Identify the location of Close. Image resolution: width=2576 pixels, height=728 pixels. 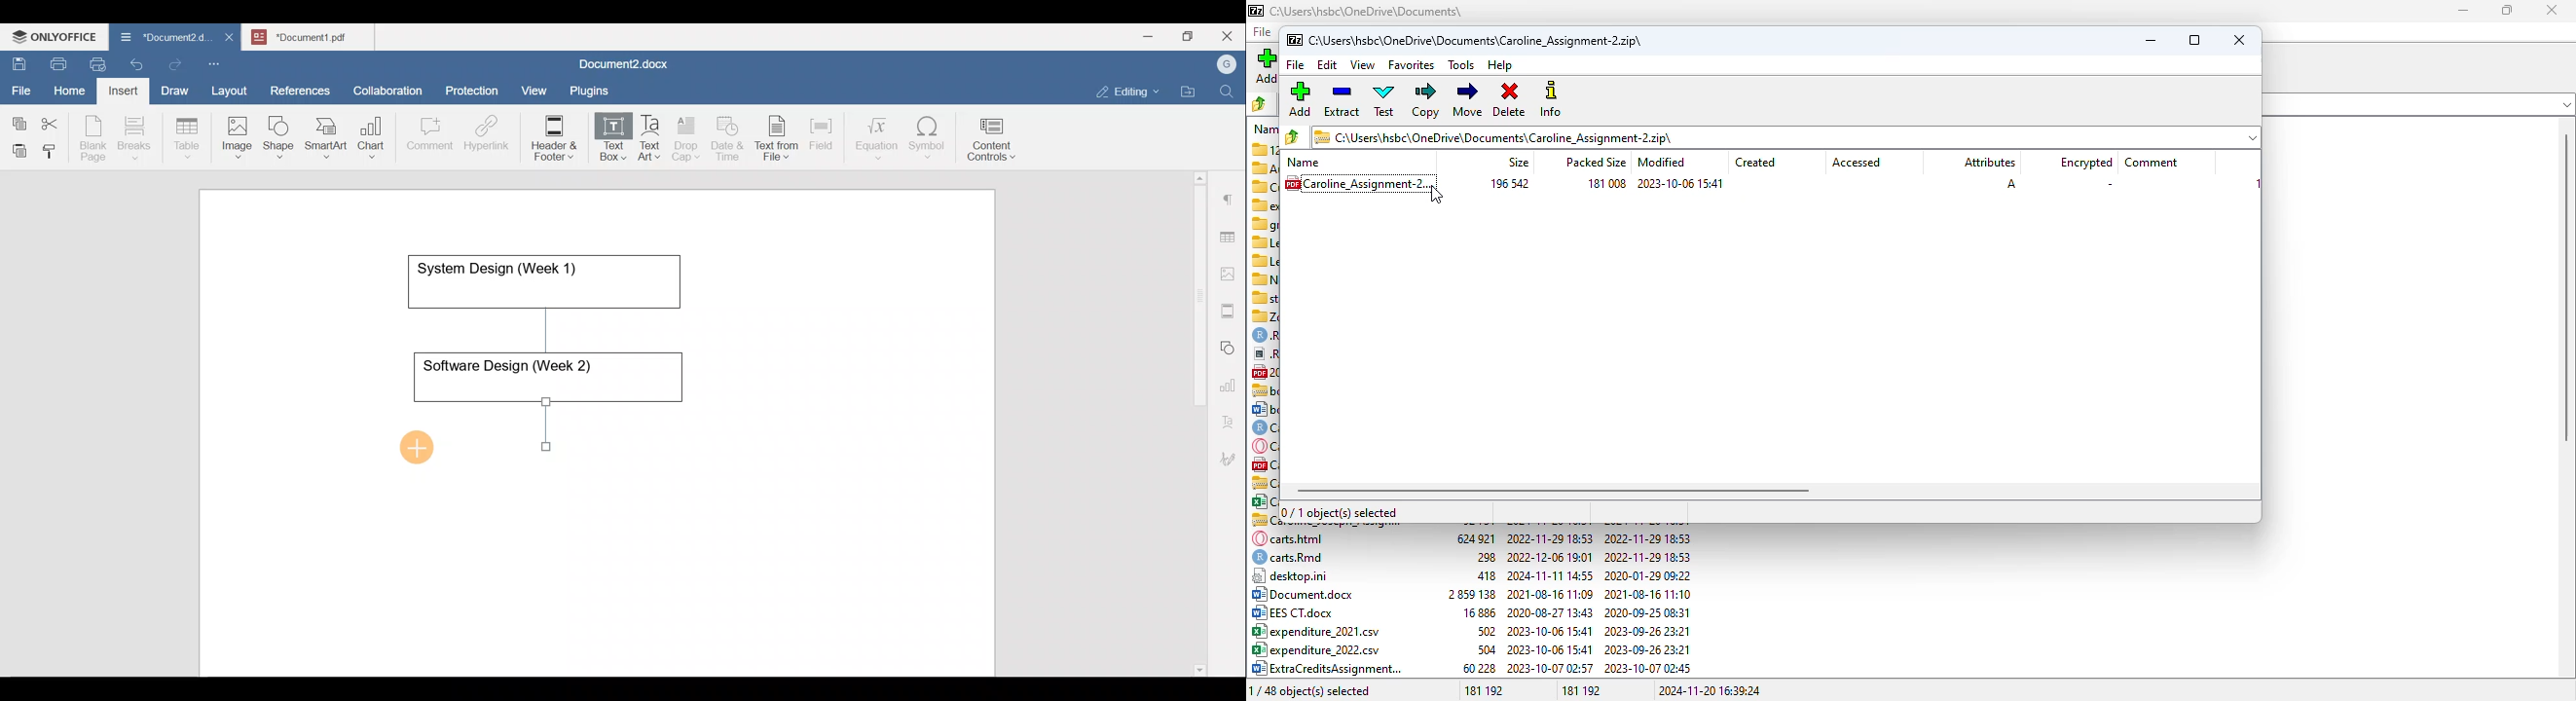
(1229, 37).